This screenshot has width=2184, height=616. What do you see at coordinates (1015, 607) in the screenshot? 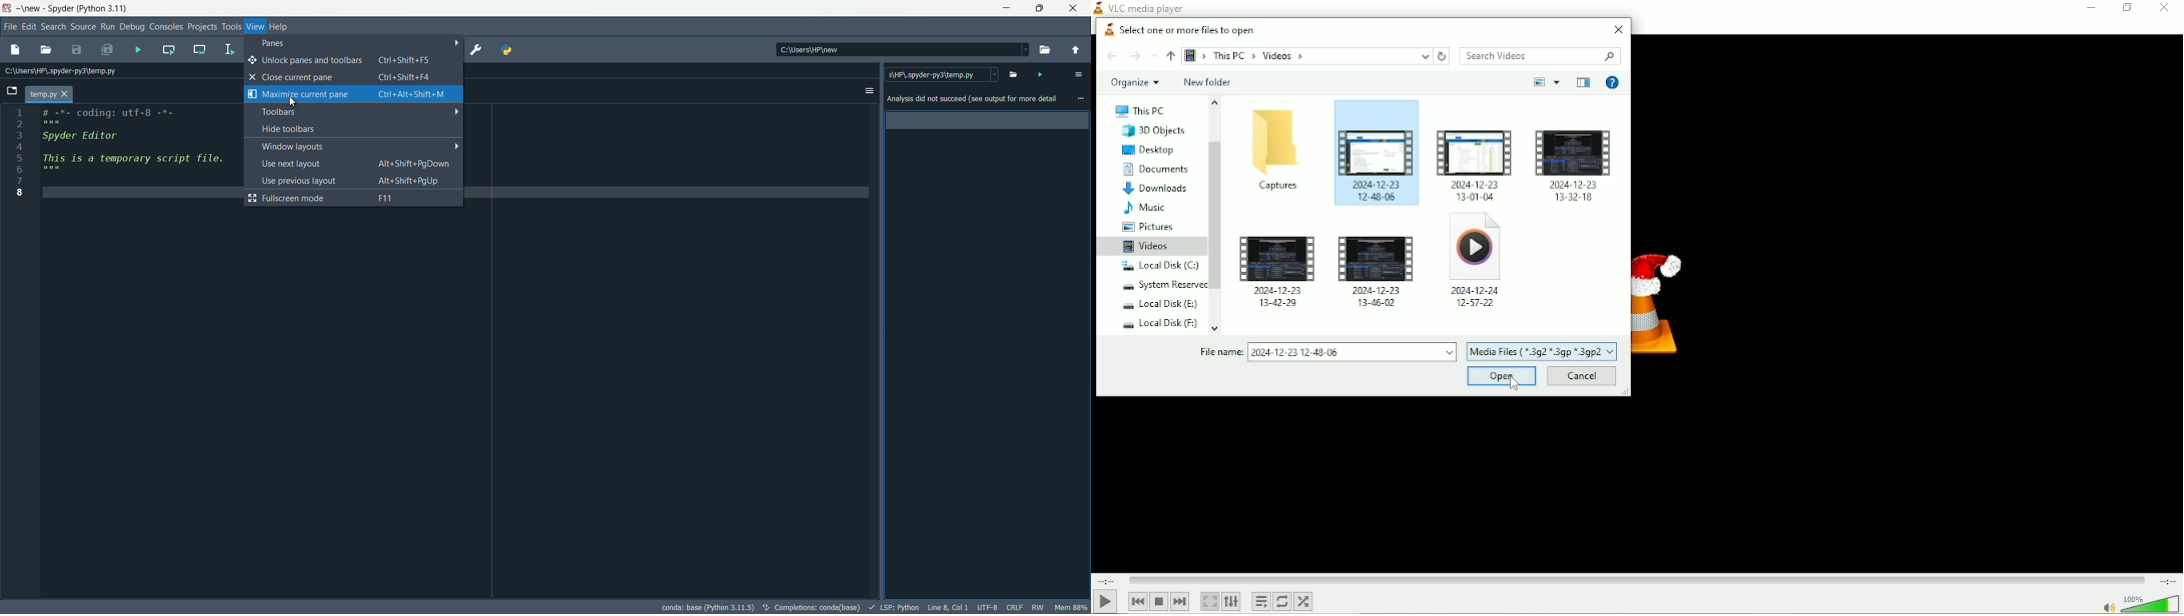
I see `file eol status` at bounding box center [1015, 607].